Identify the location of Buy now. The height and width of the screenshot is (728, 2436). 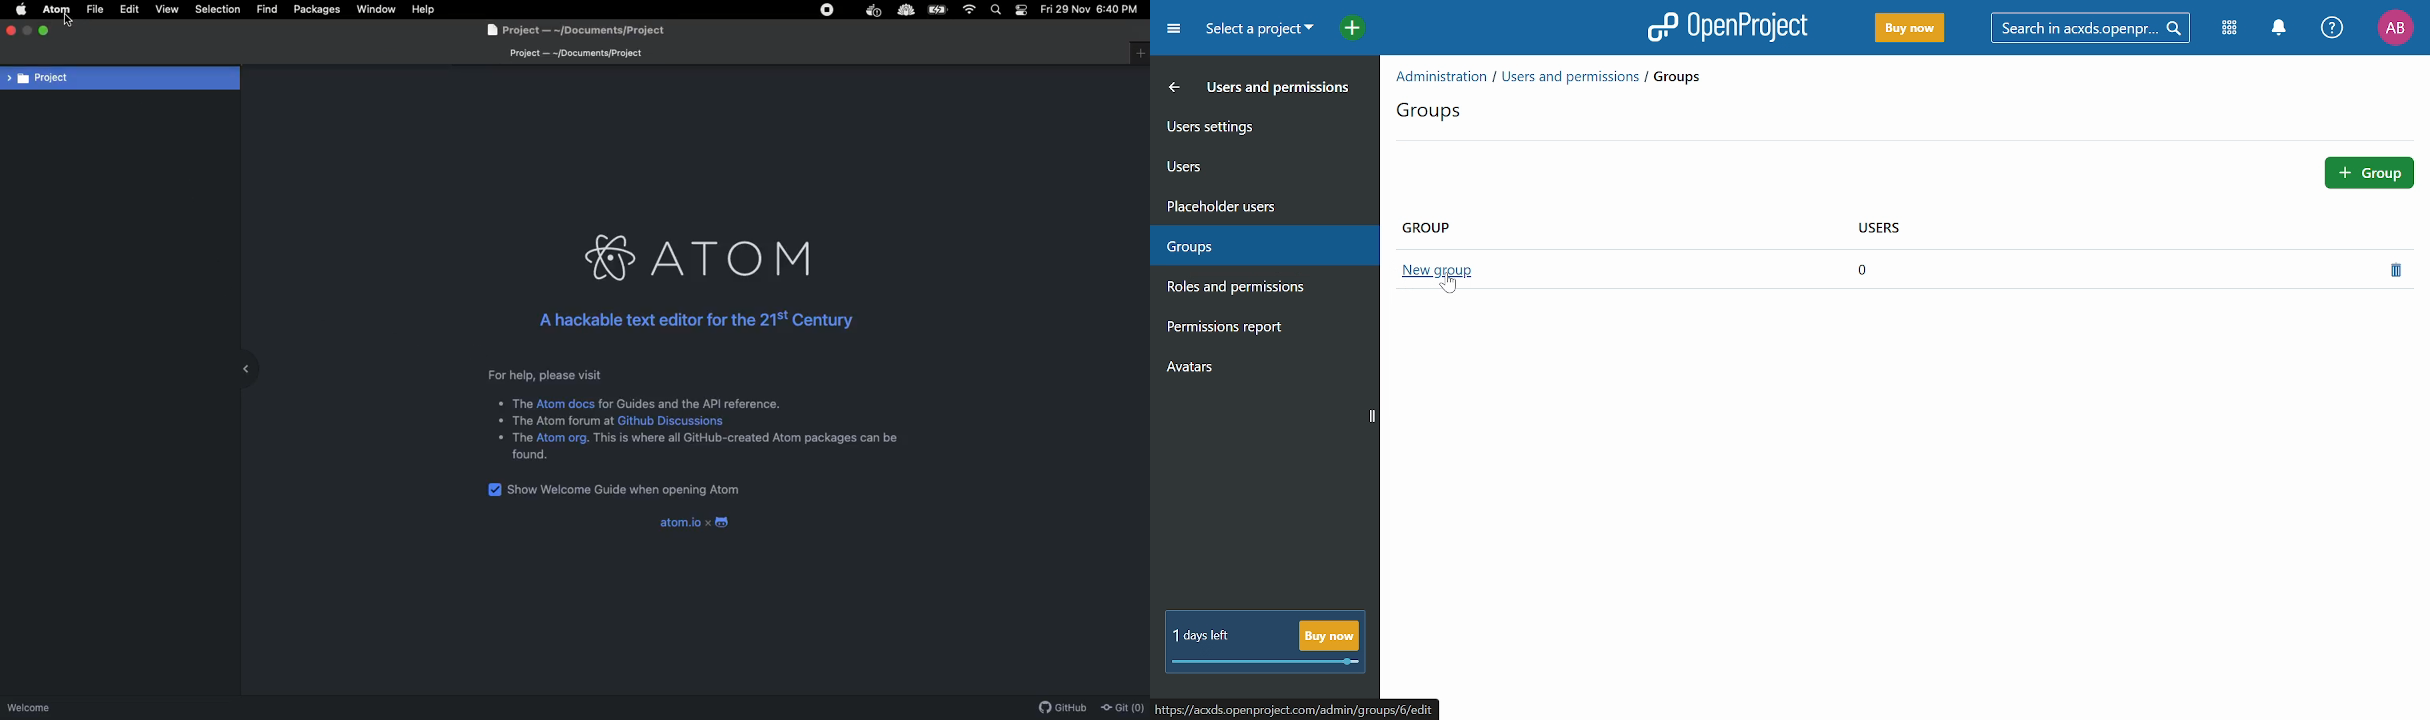
(1908, 29).